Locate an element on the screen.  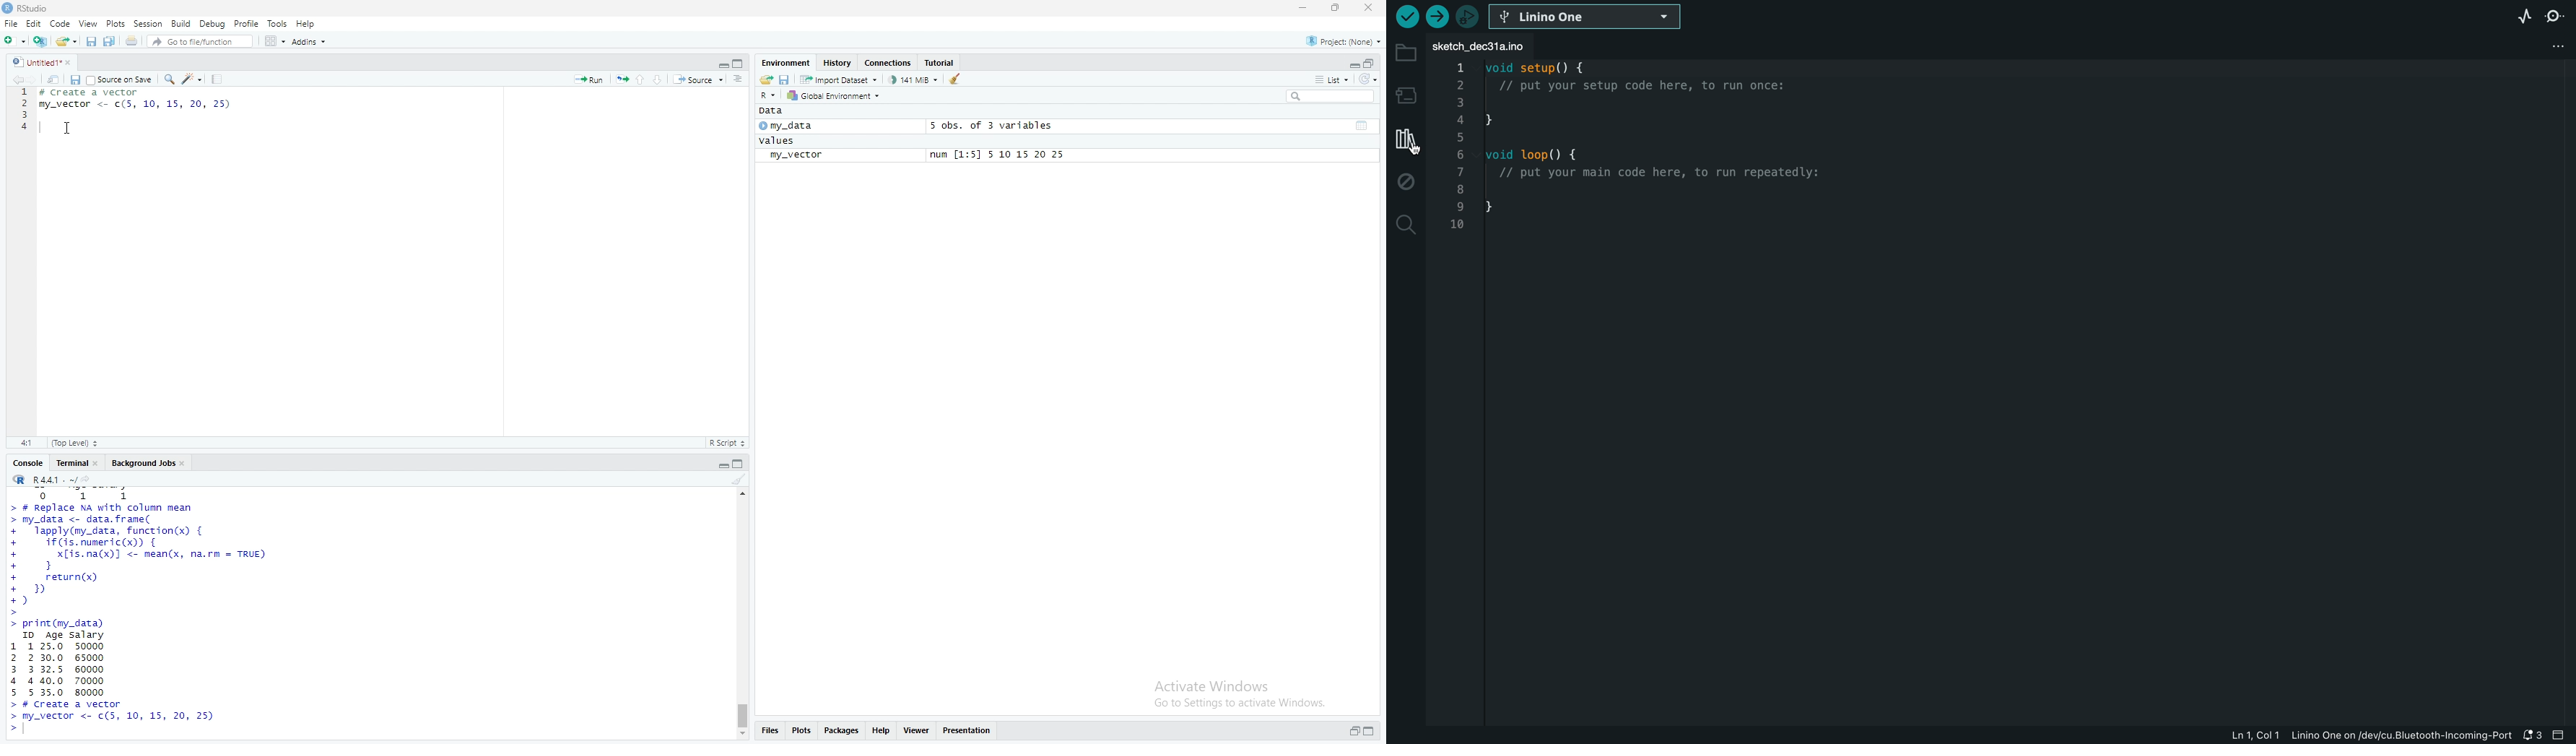
Global Environment  is located at coordinates (837, 95).